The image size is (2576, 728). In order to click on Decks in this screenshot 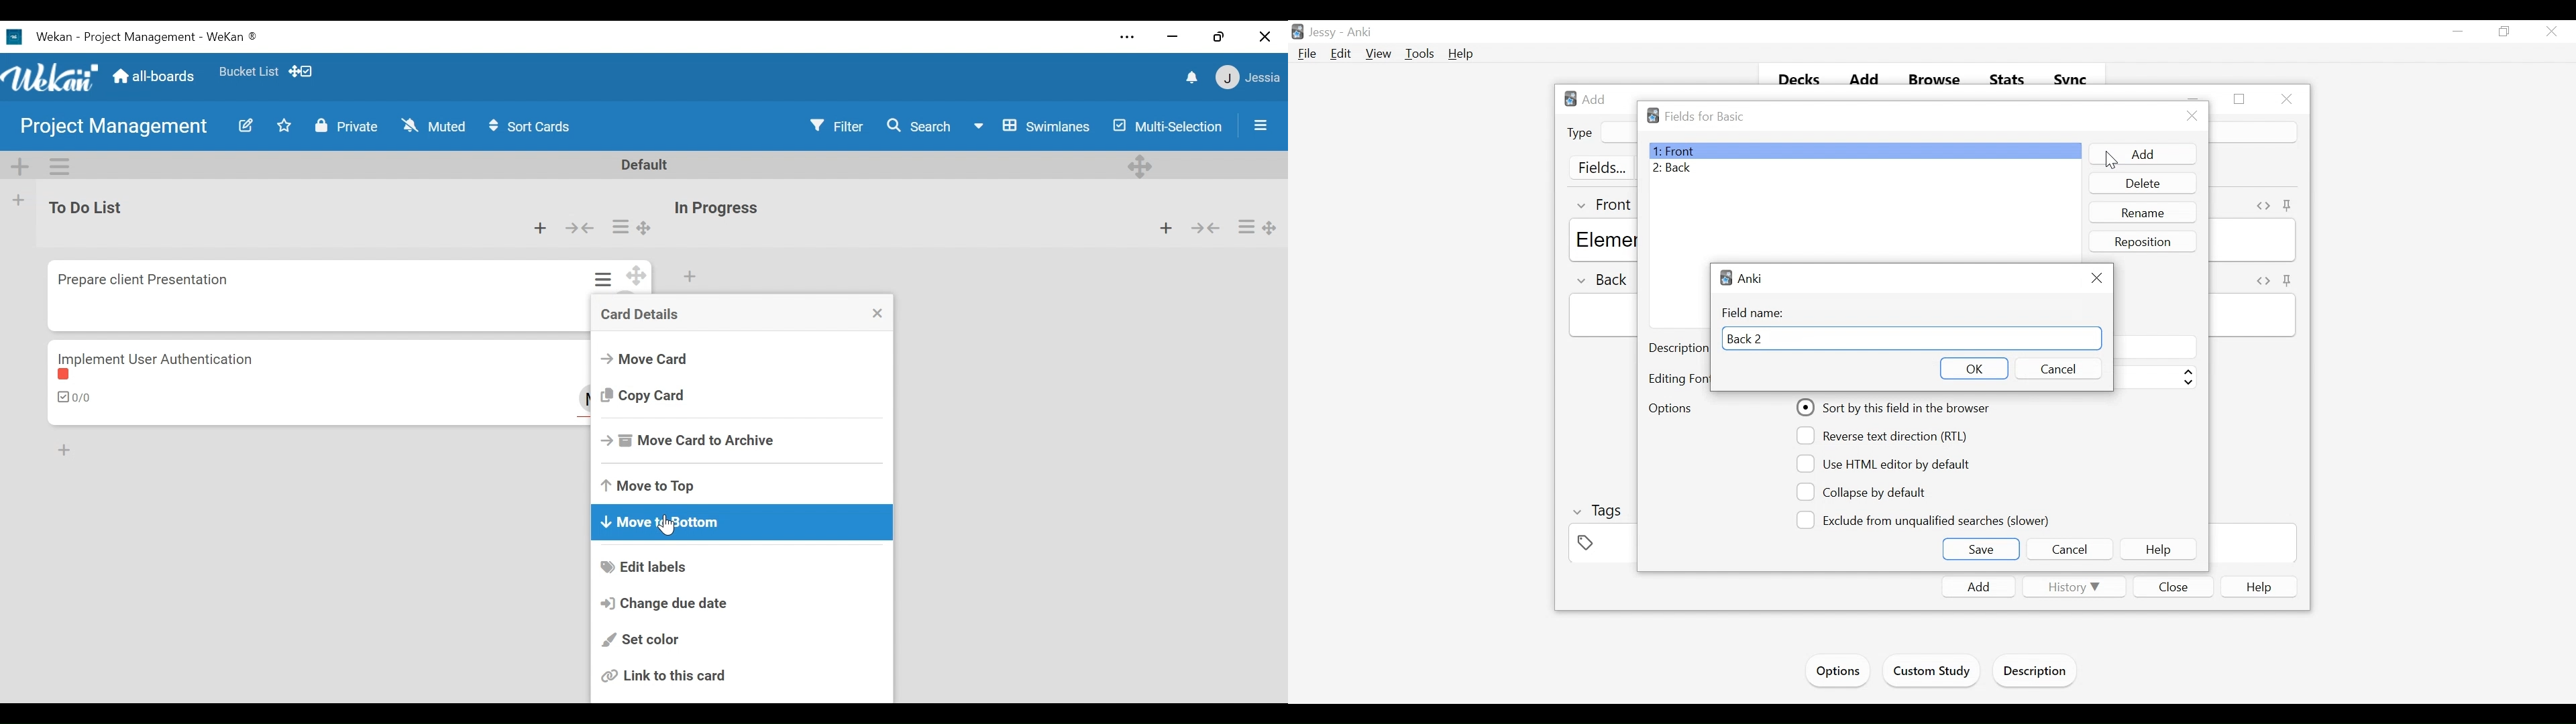, I will do `click(1801, 80)`.